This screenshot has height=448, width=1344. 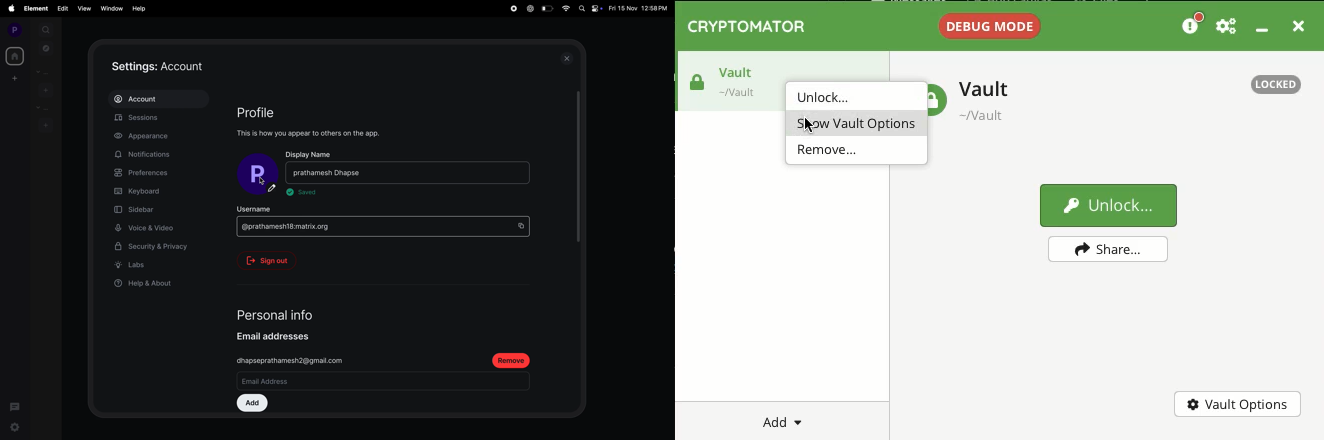 What do you see at coordinates (522, 172) in the screenshot?
I see `close` at bounding box center [522, 172].